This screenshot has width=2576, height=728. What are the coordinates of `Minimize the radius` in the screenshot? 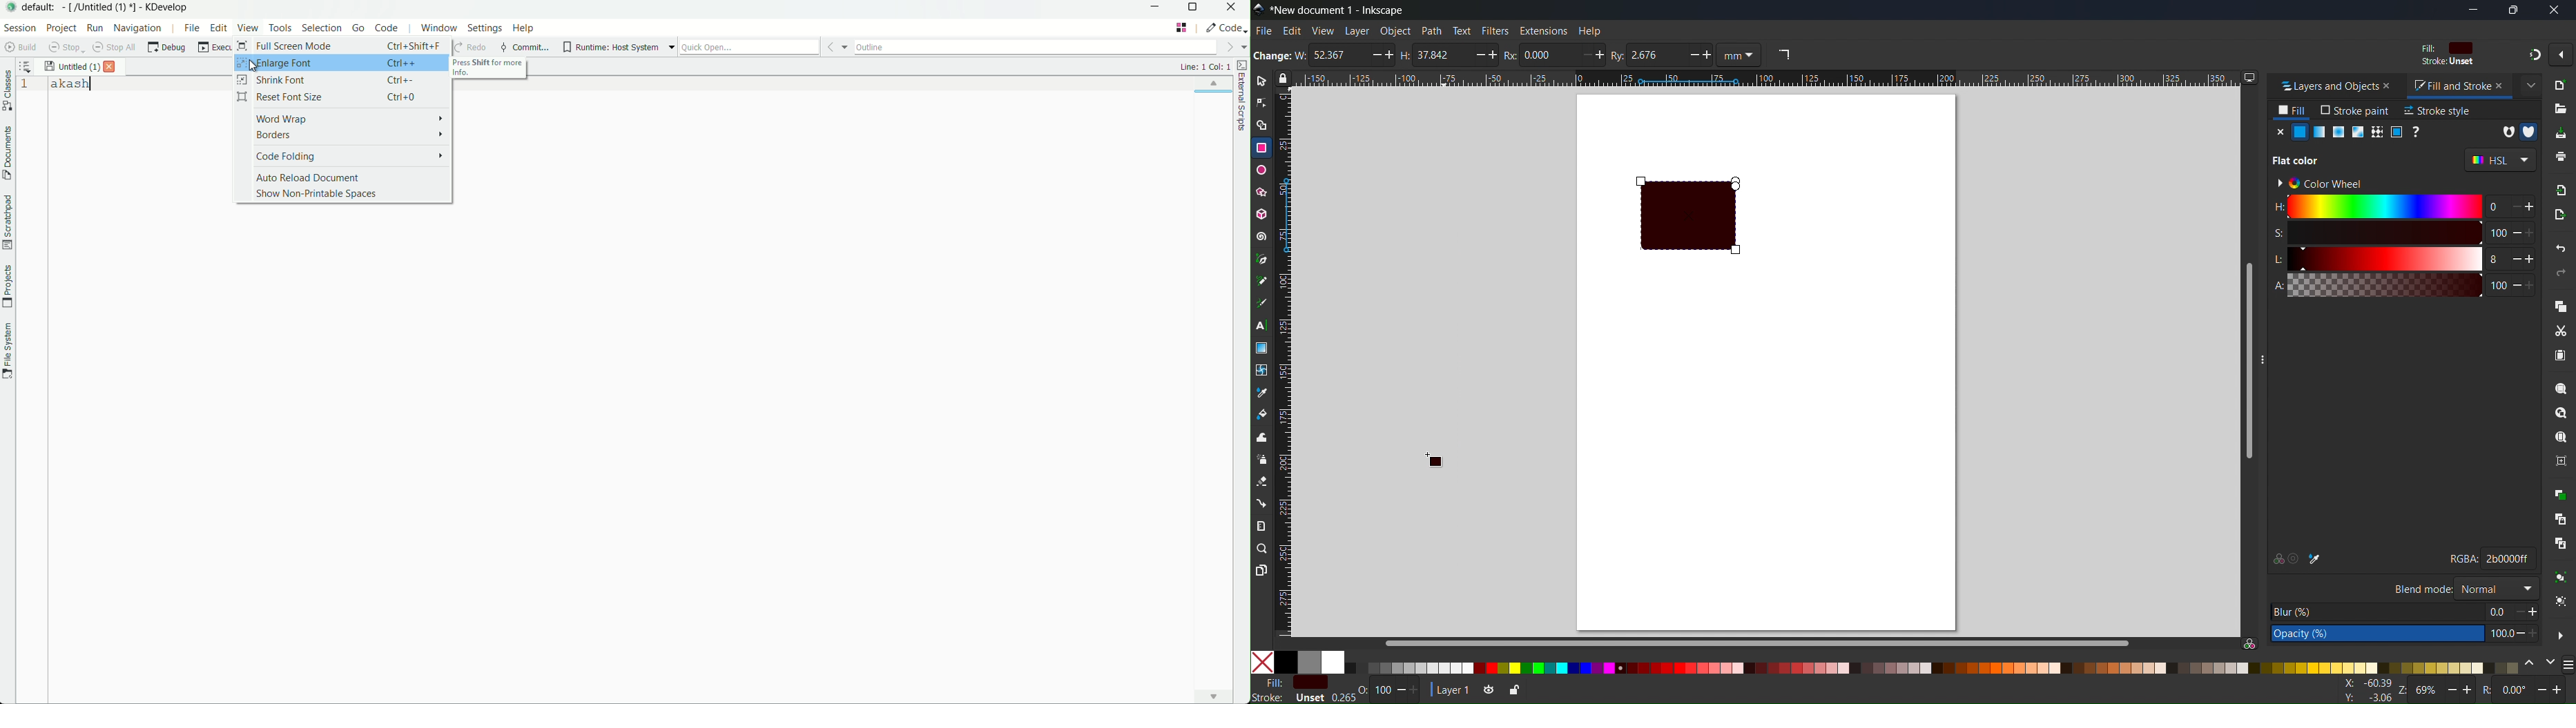 It's located at (1692, 56).